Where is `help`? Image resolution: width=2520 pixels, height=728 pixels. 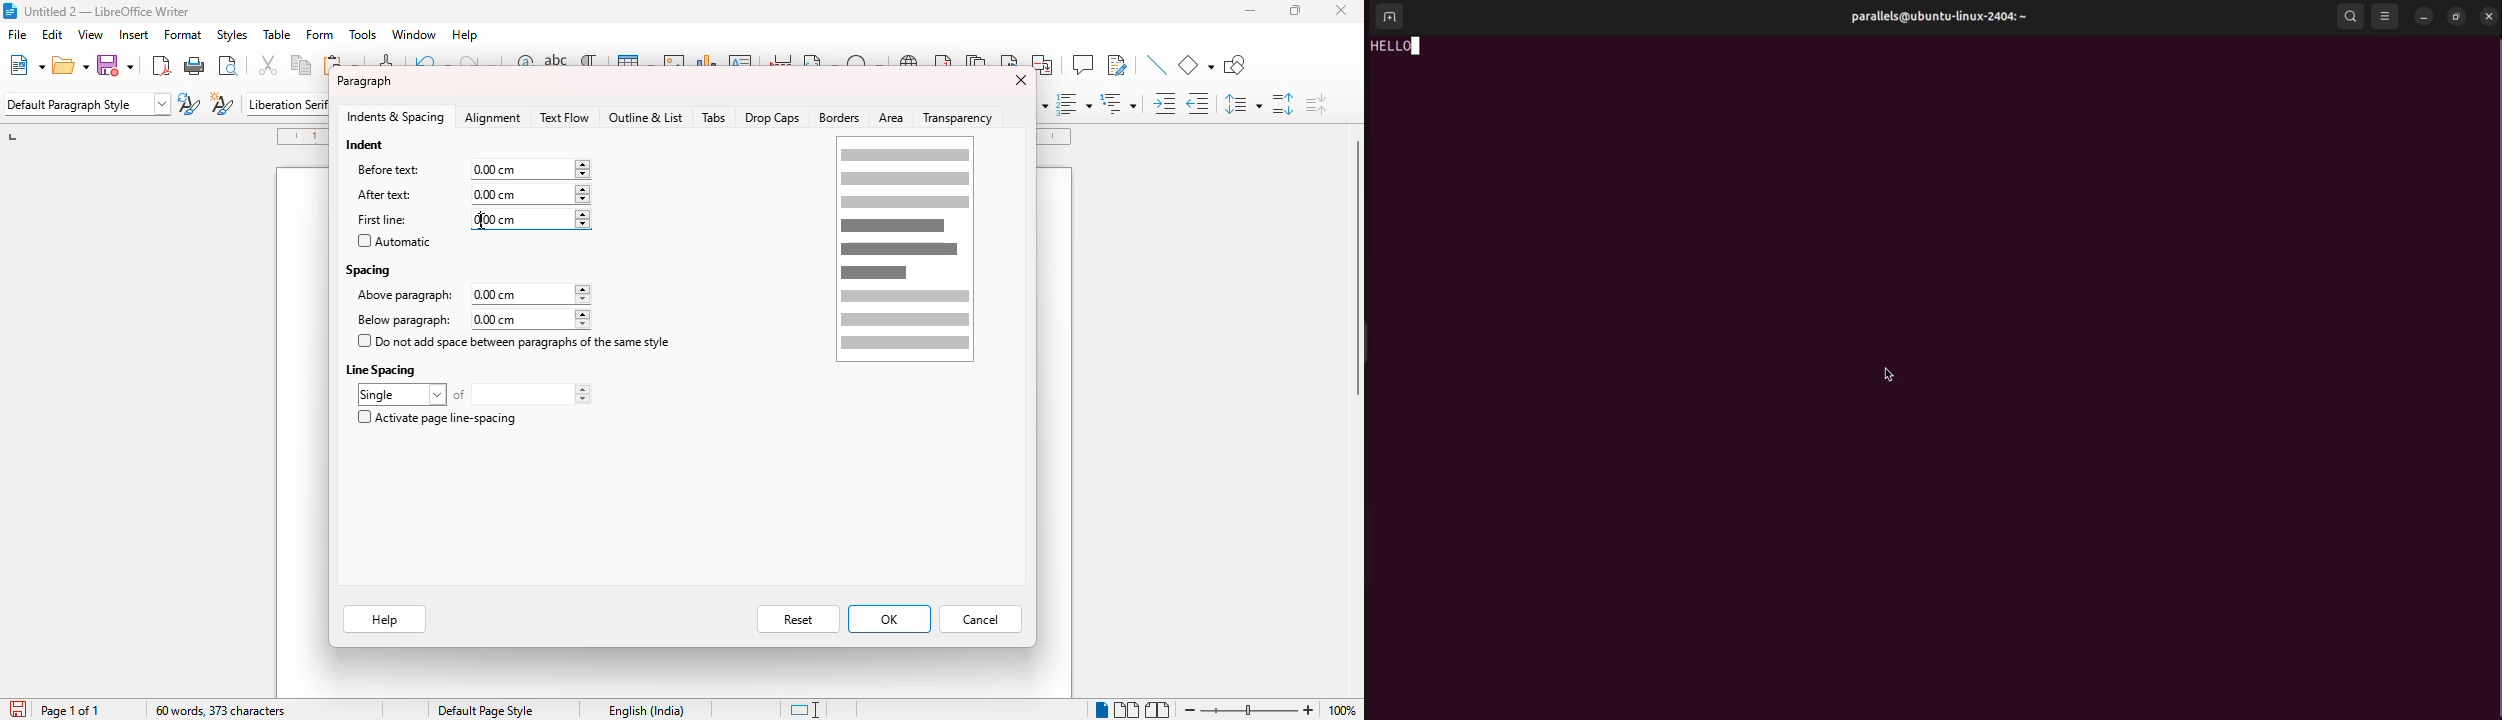 help is located at coordinates (466, 35).